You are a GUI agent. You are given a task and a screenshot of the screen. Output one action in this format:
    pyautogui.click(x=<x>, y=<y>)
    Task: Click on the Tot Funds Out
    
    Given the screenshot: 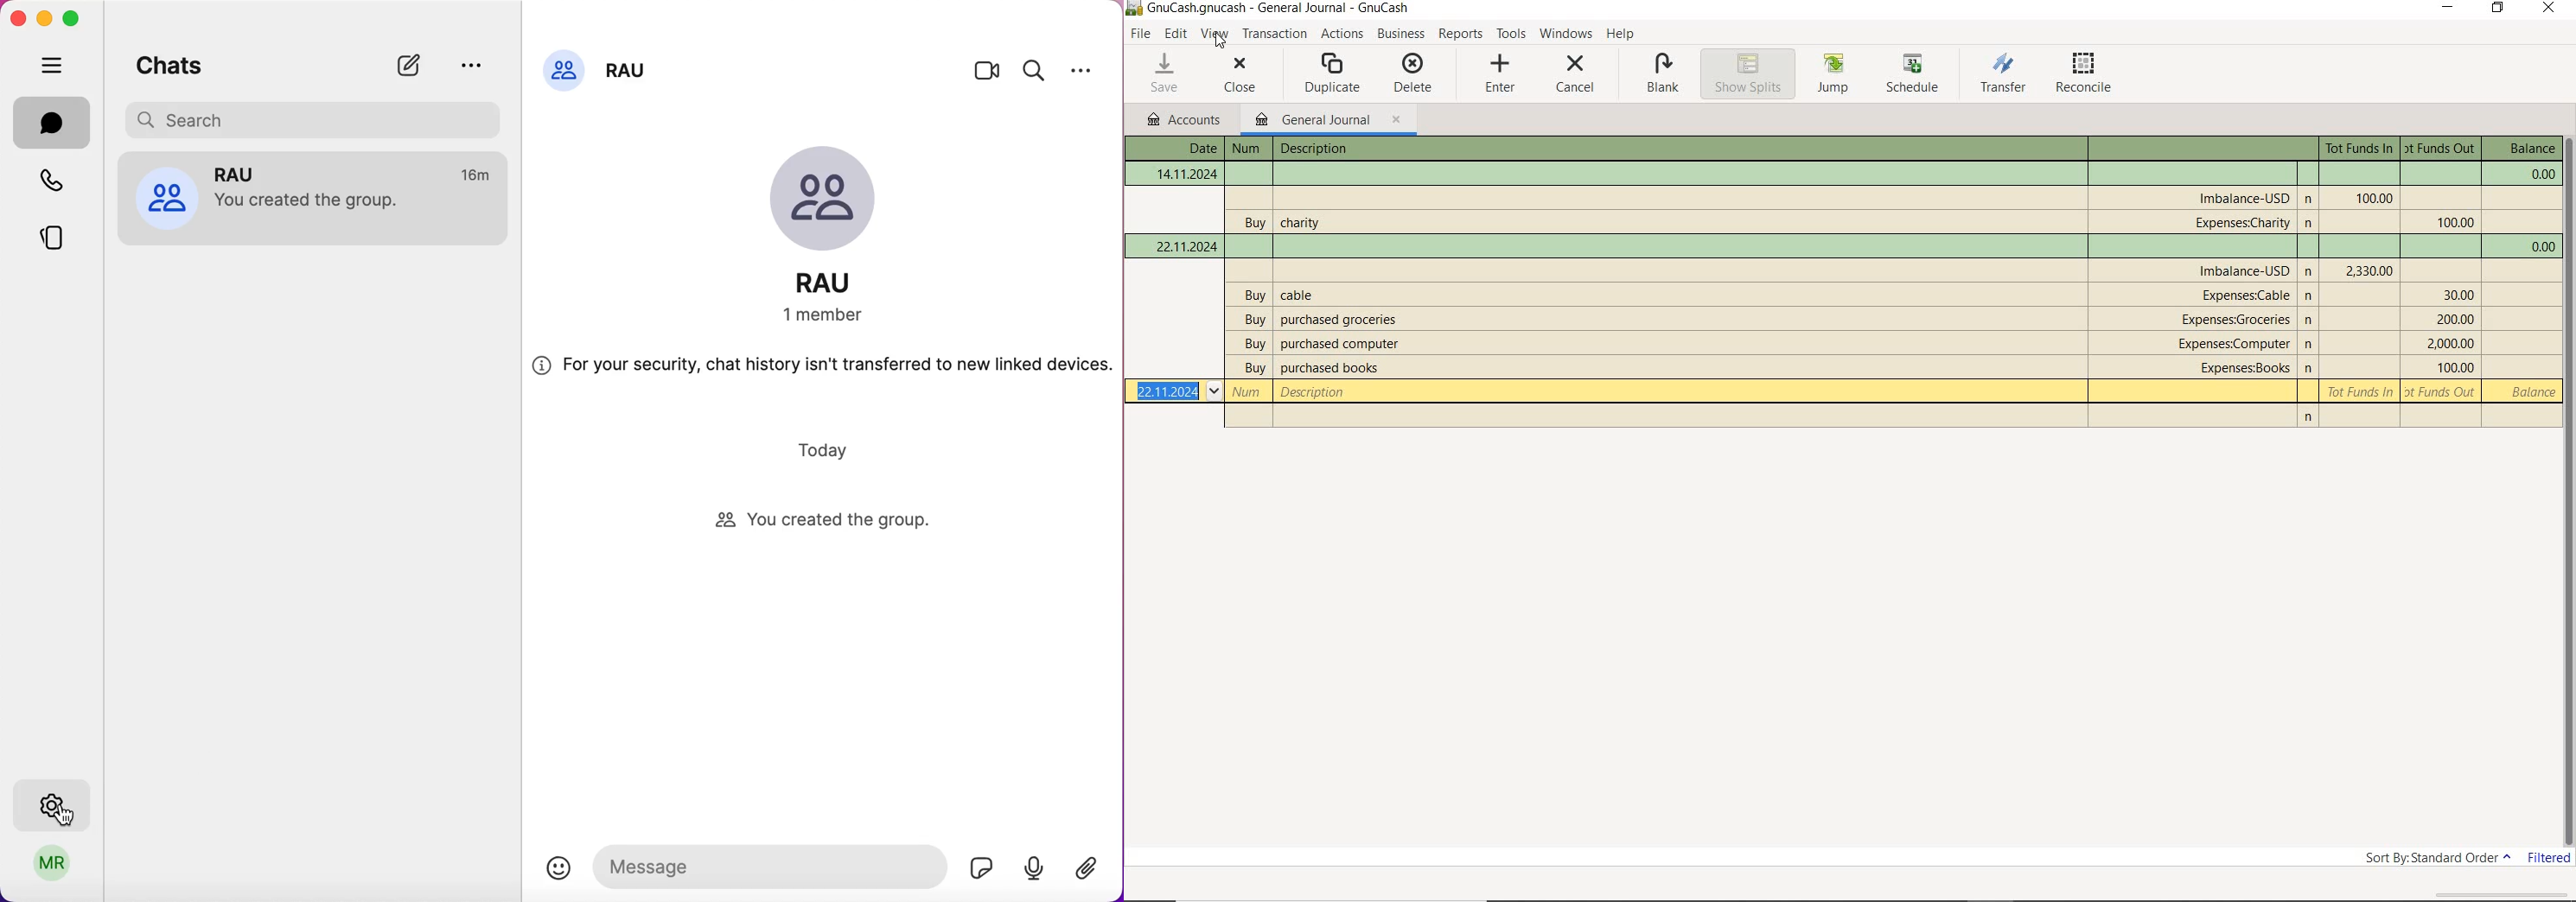 What is the action you would take?
    pyautogui.click(x=2453, y=368)
    